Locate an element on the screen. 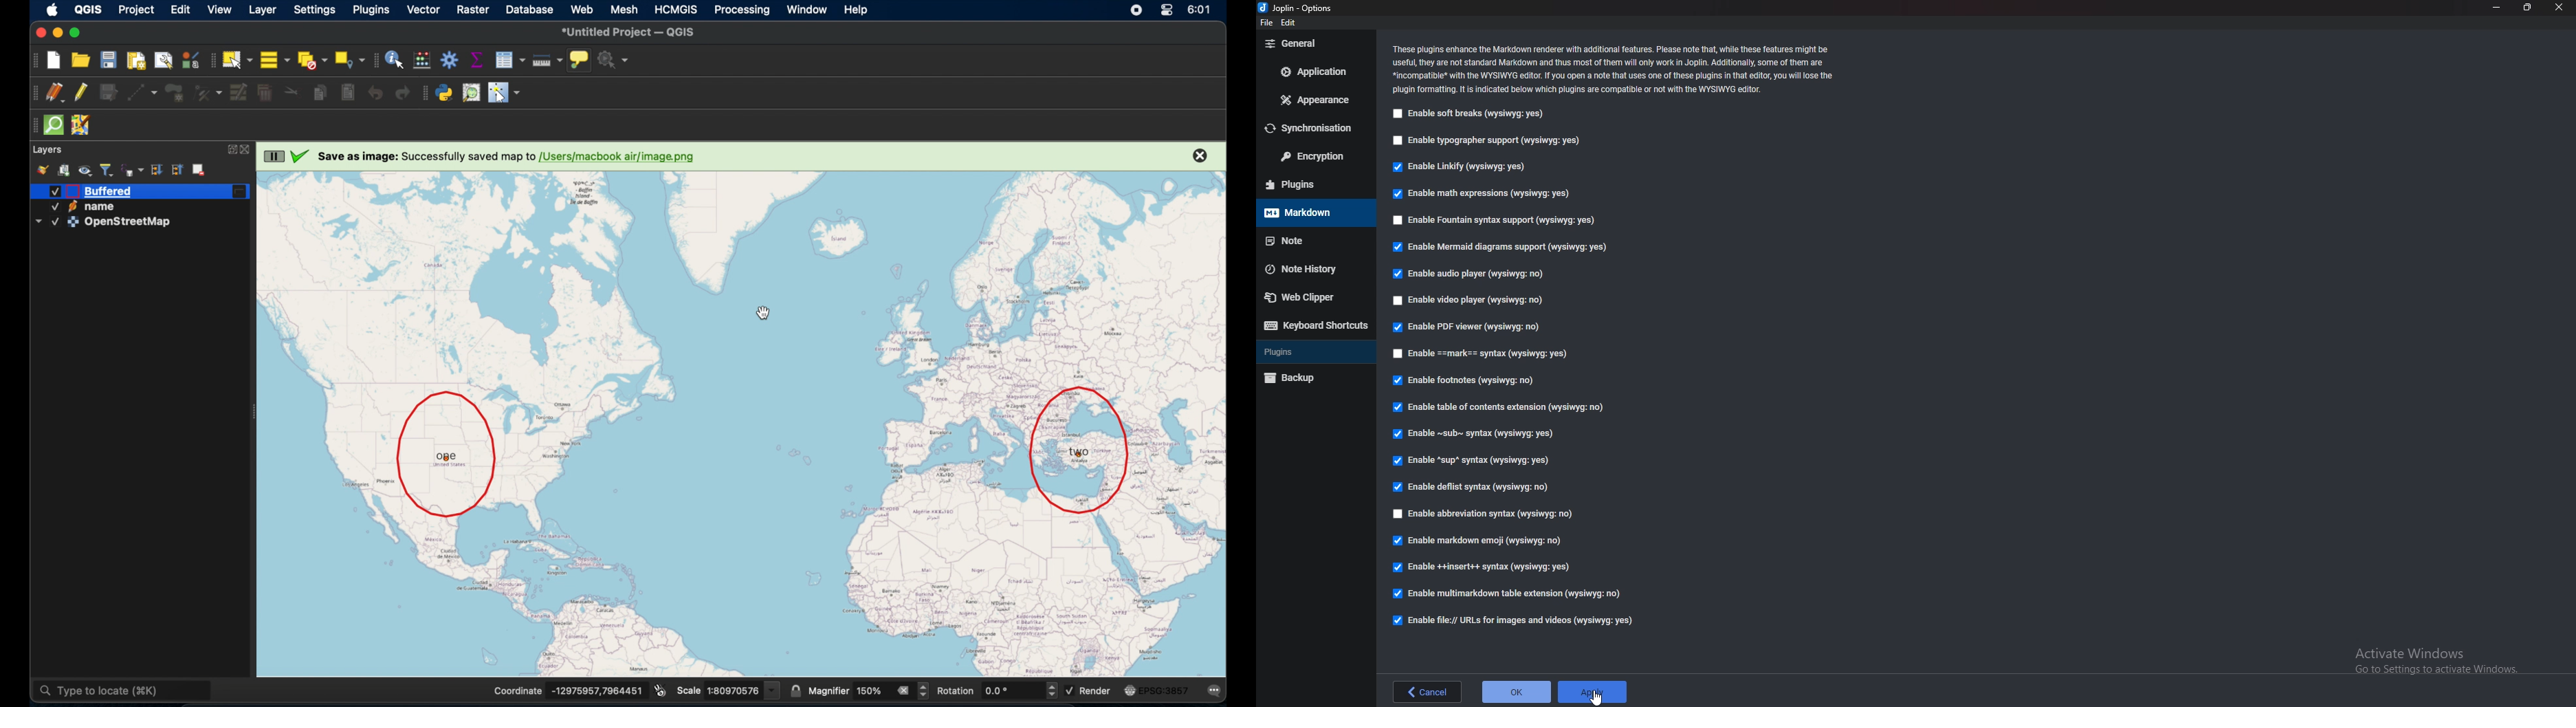 This screenshot has height=728, width=2576. close is located at coordinates (2560, 8).